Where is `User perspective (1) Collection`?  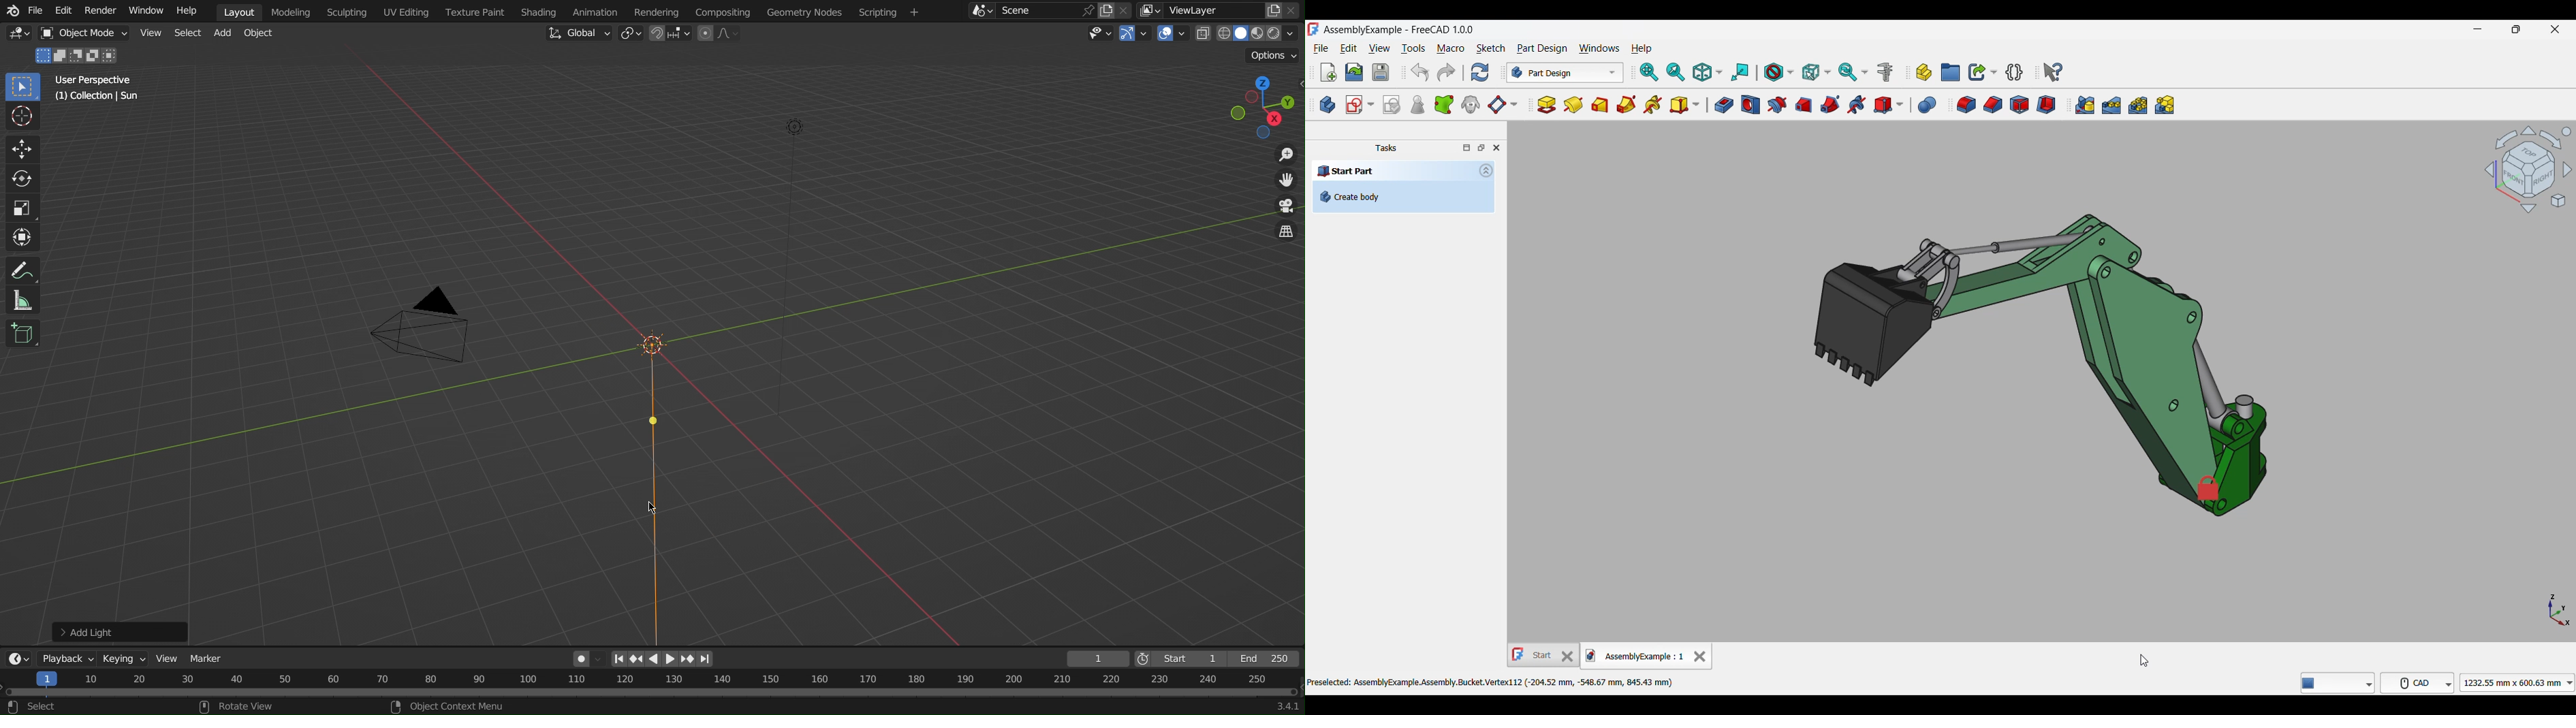 User perspective (1) Collection is located at coordinates (101, 87).